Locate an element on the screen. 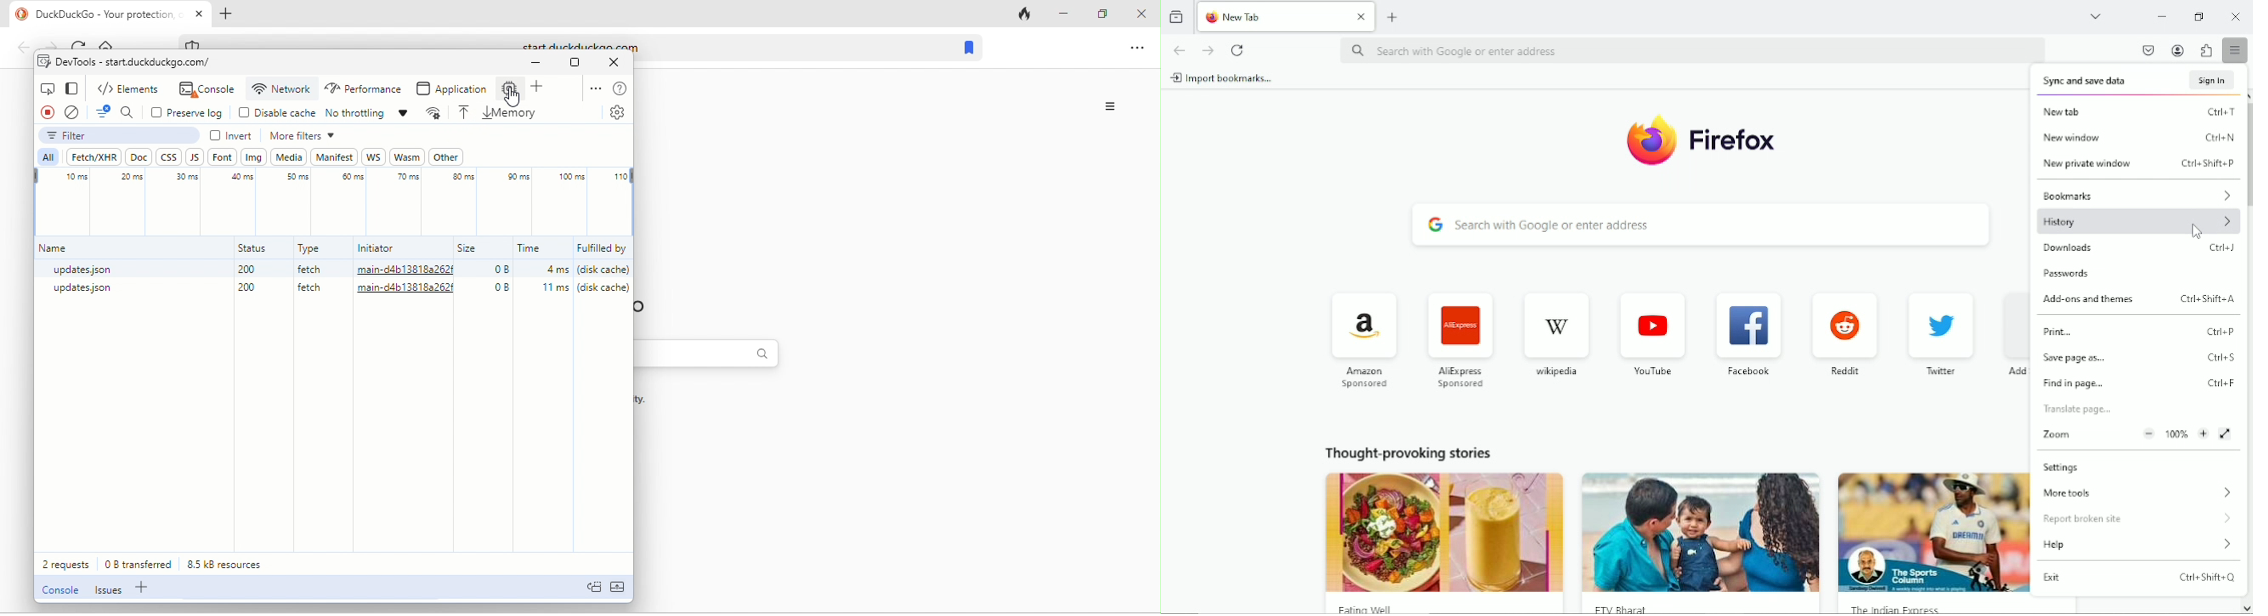 This screenshot has width=2268, height=616. network is located at coordinates (281, 88).